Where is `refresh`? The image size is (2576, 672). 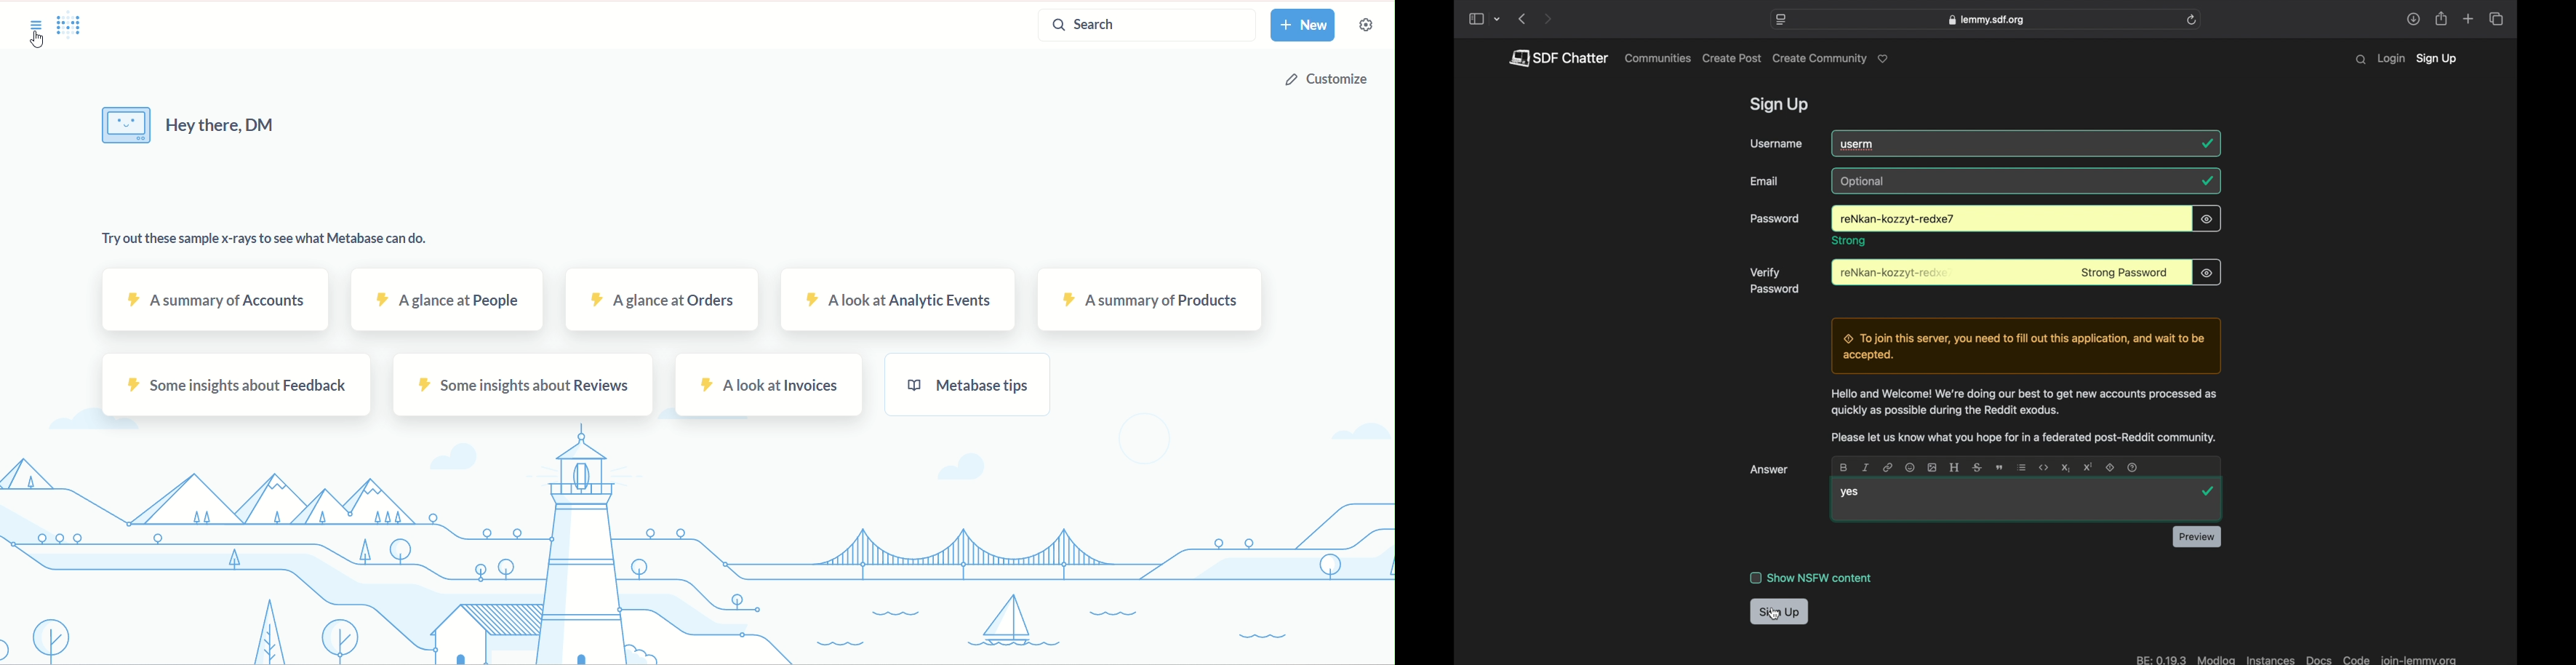
refresh is located at coordinates (2192, 20).